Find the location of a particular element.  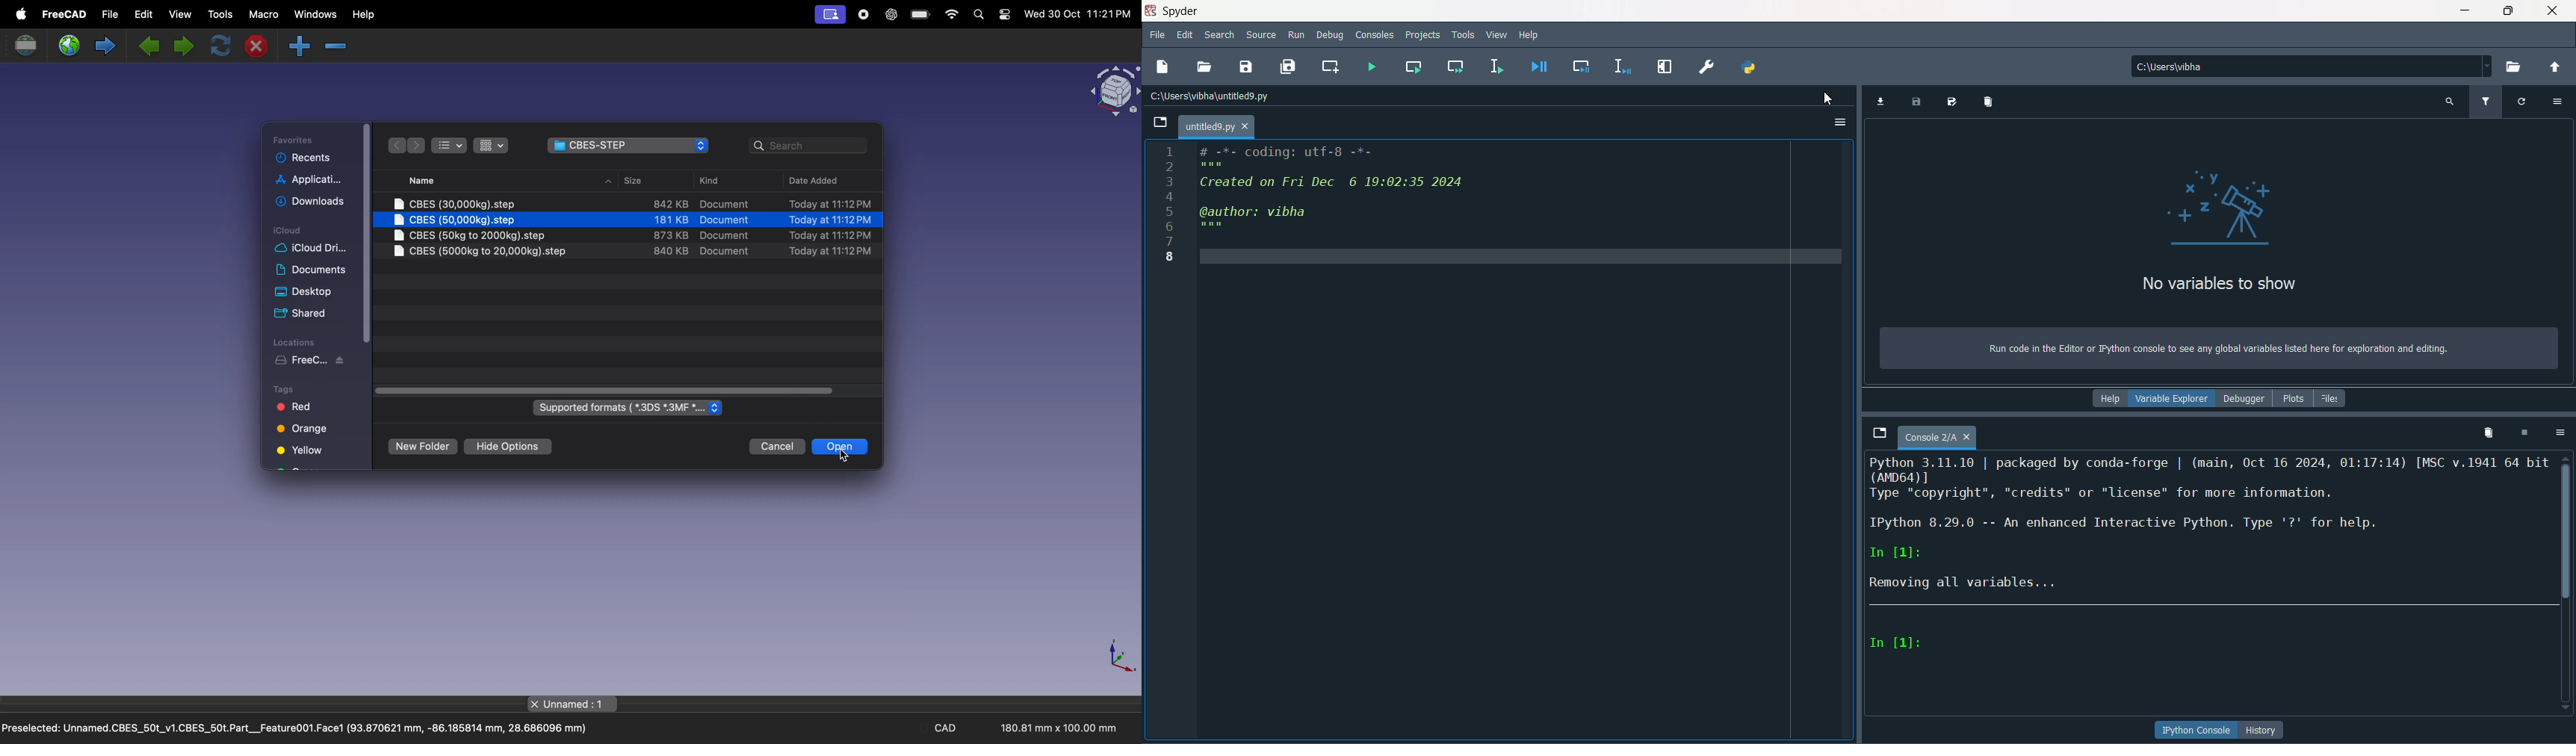

refresh variable is located at coordinates (2521, 100).